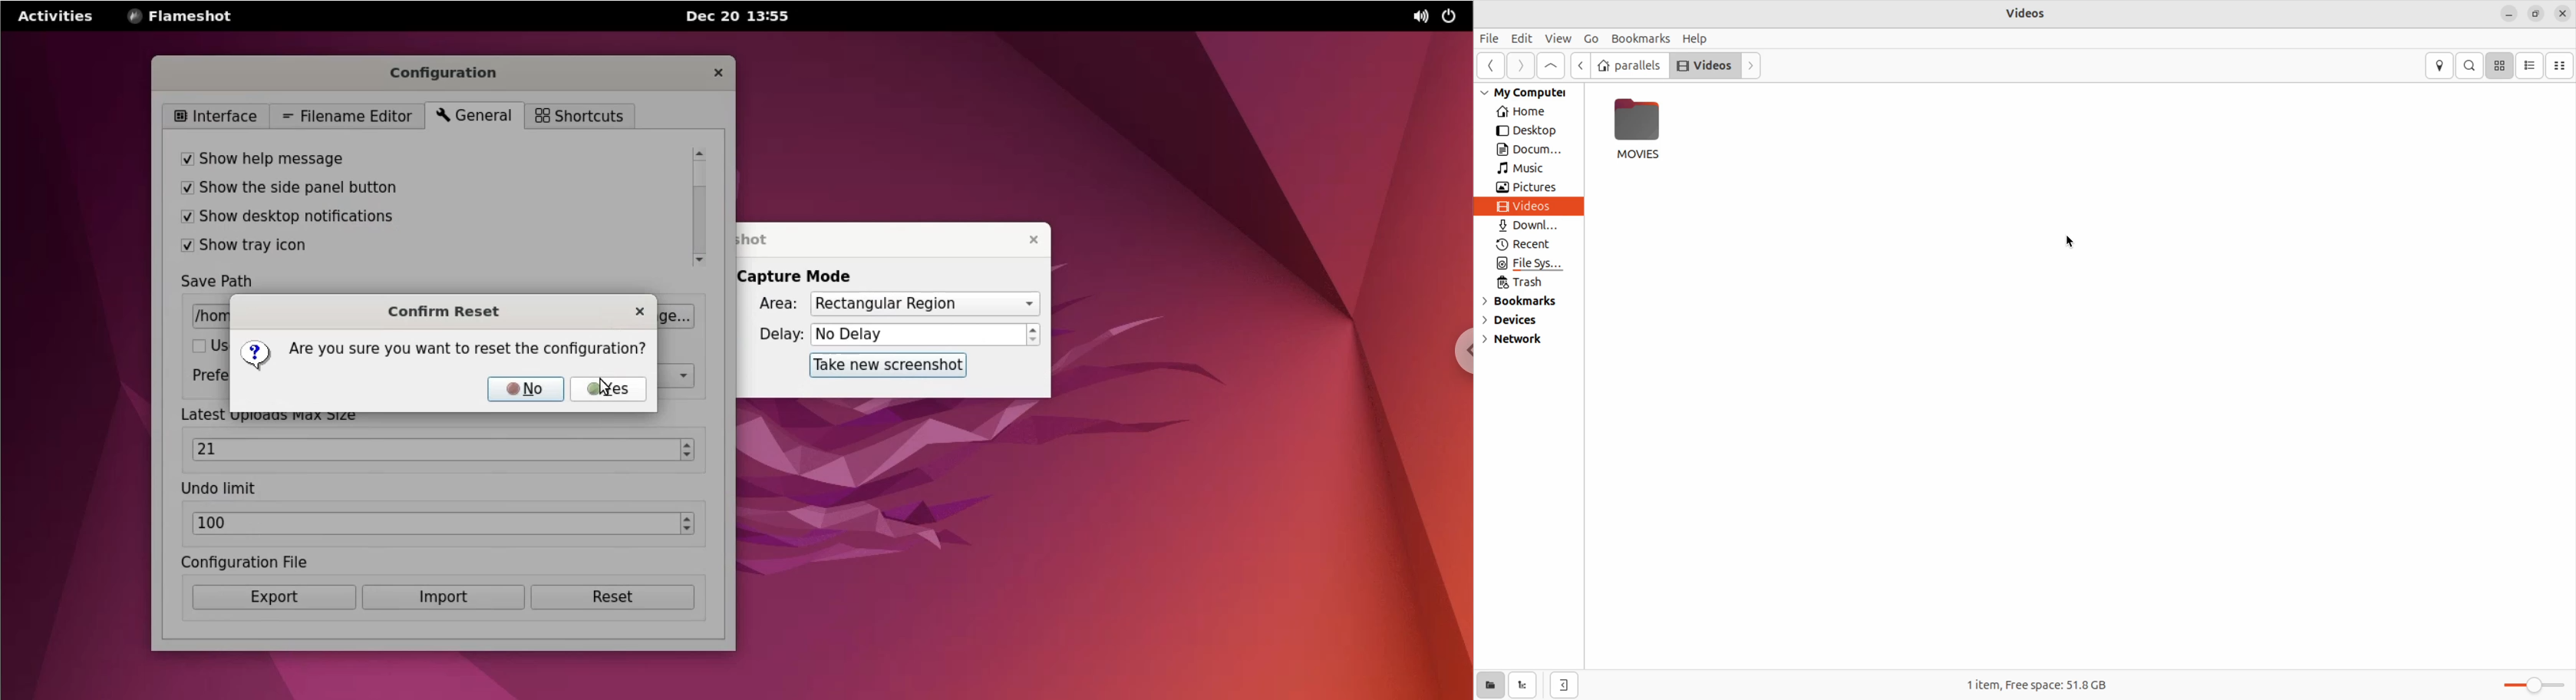 This screenshot has height=700, width=2576. Describe the element at coordinates (1530, 265) in the screenshot. I see `File System` at that location.